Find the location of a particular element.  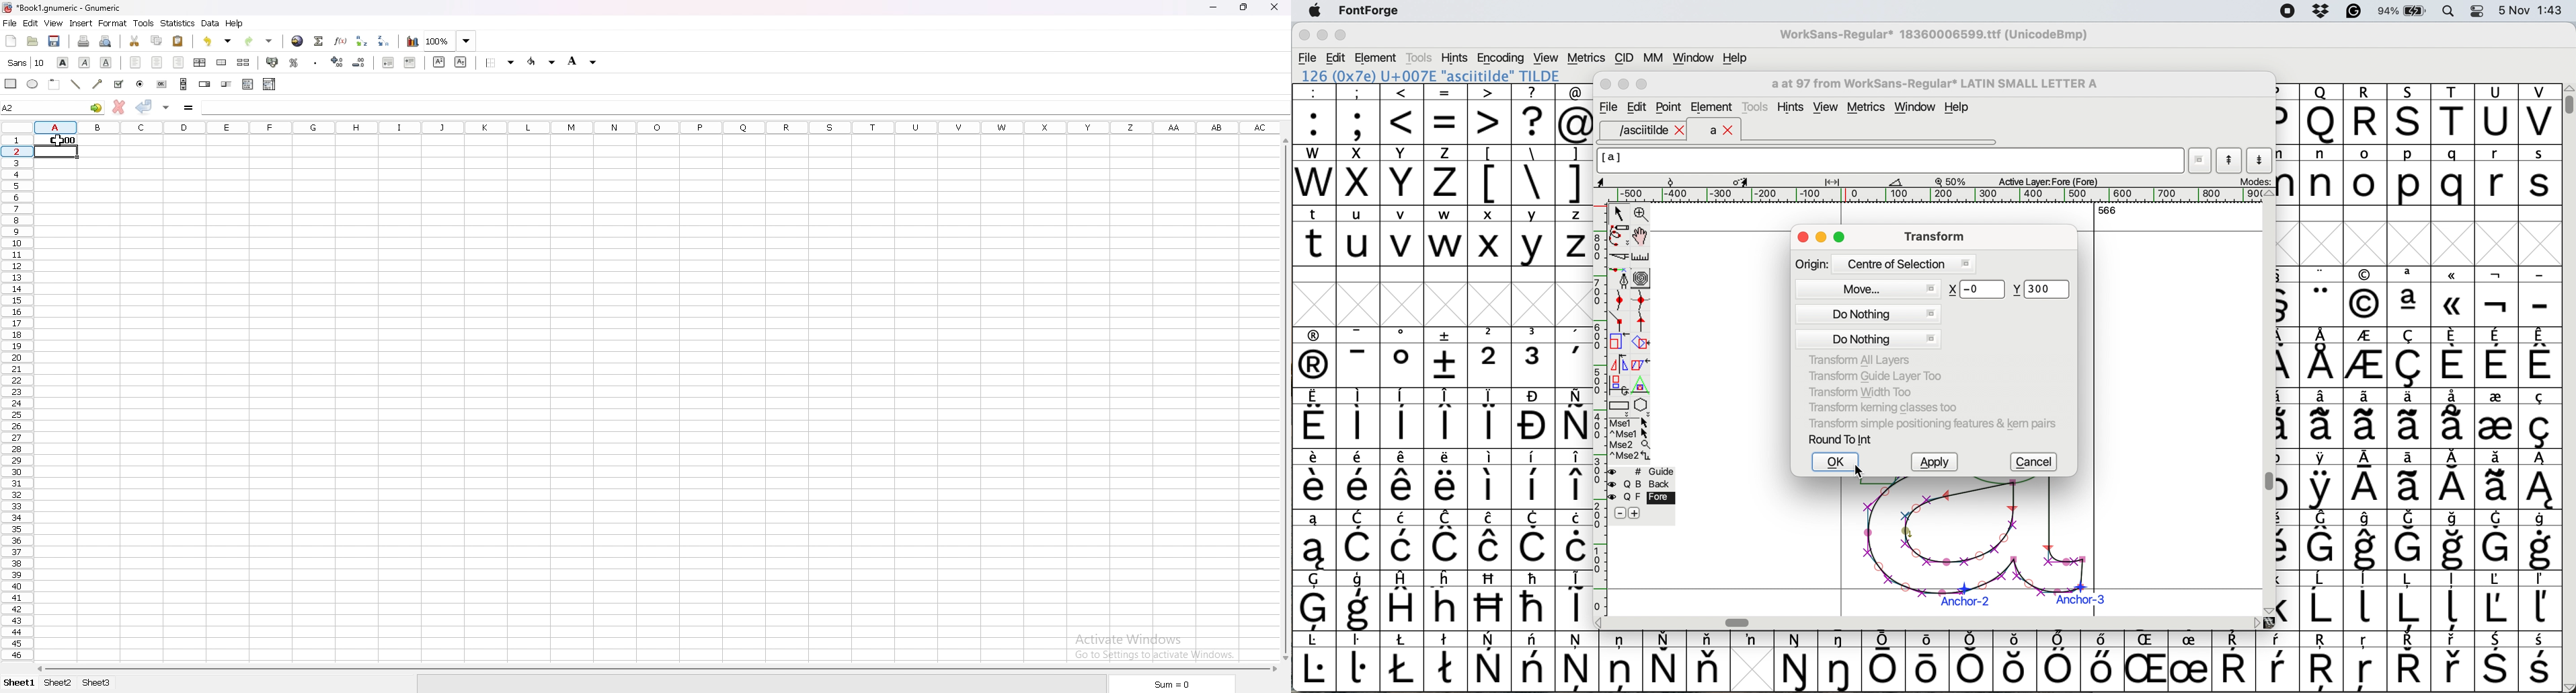

apply is located at coordinates (1934, 463).